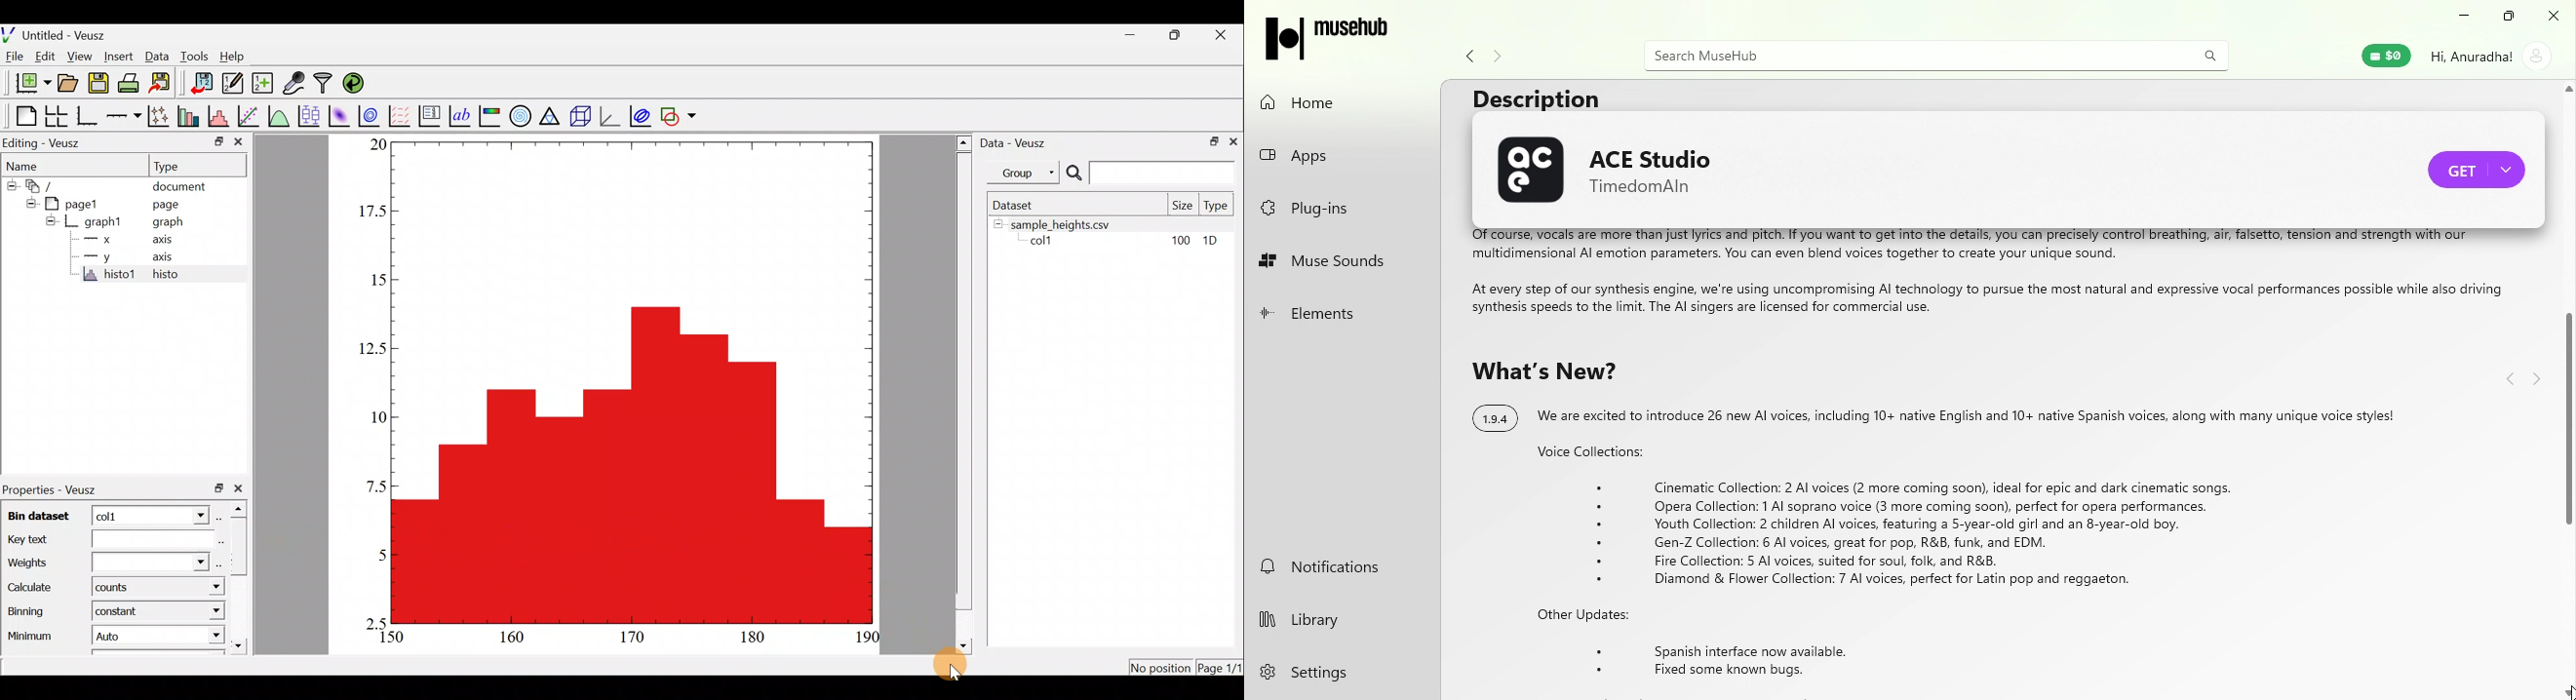  What do you see at coordinates (339, 115) in the screenshot?
I see `plot a 2d dataset as an image` at bounding box center [339, 115].